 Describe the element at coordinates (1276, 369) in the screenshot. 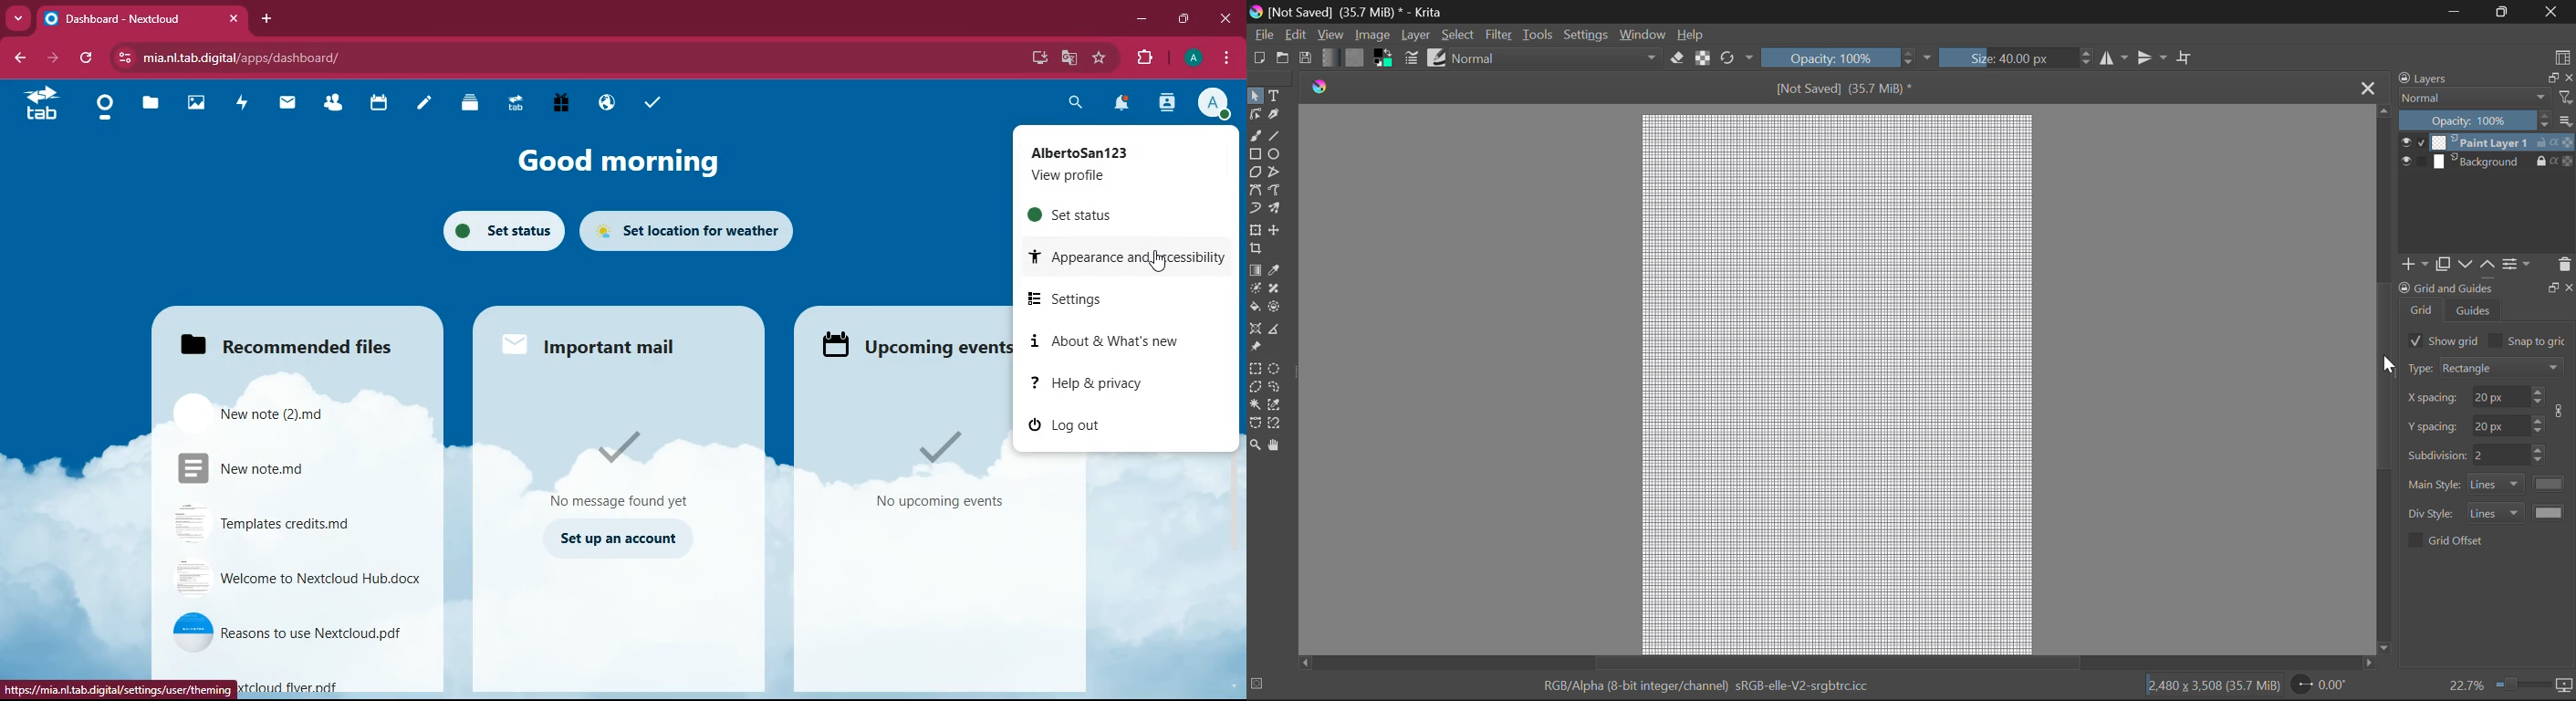

I see `Circular Selection` at that location.